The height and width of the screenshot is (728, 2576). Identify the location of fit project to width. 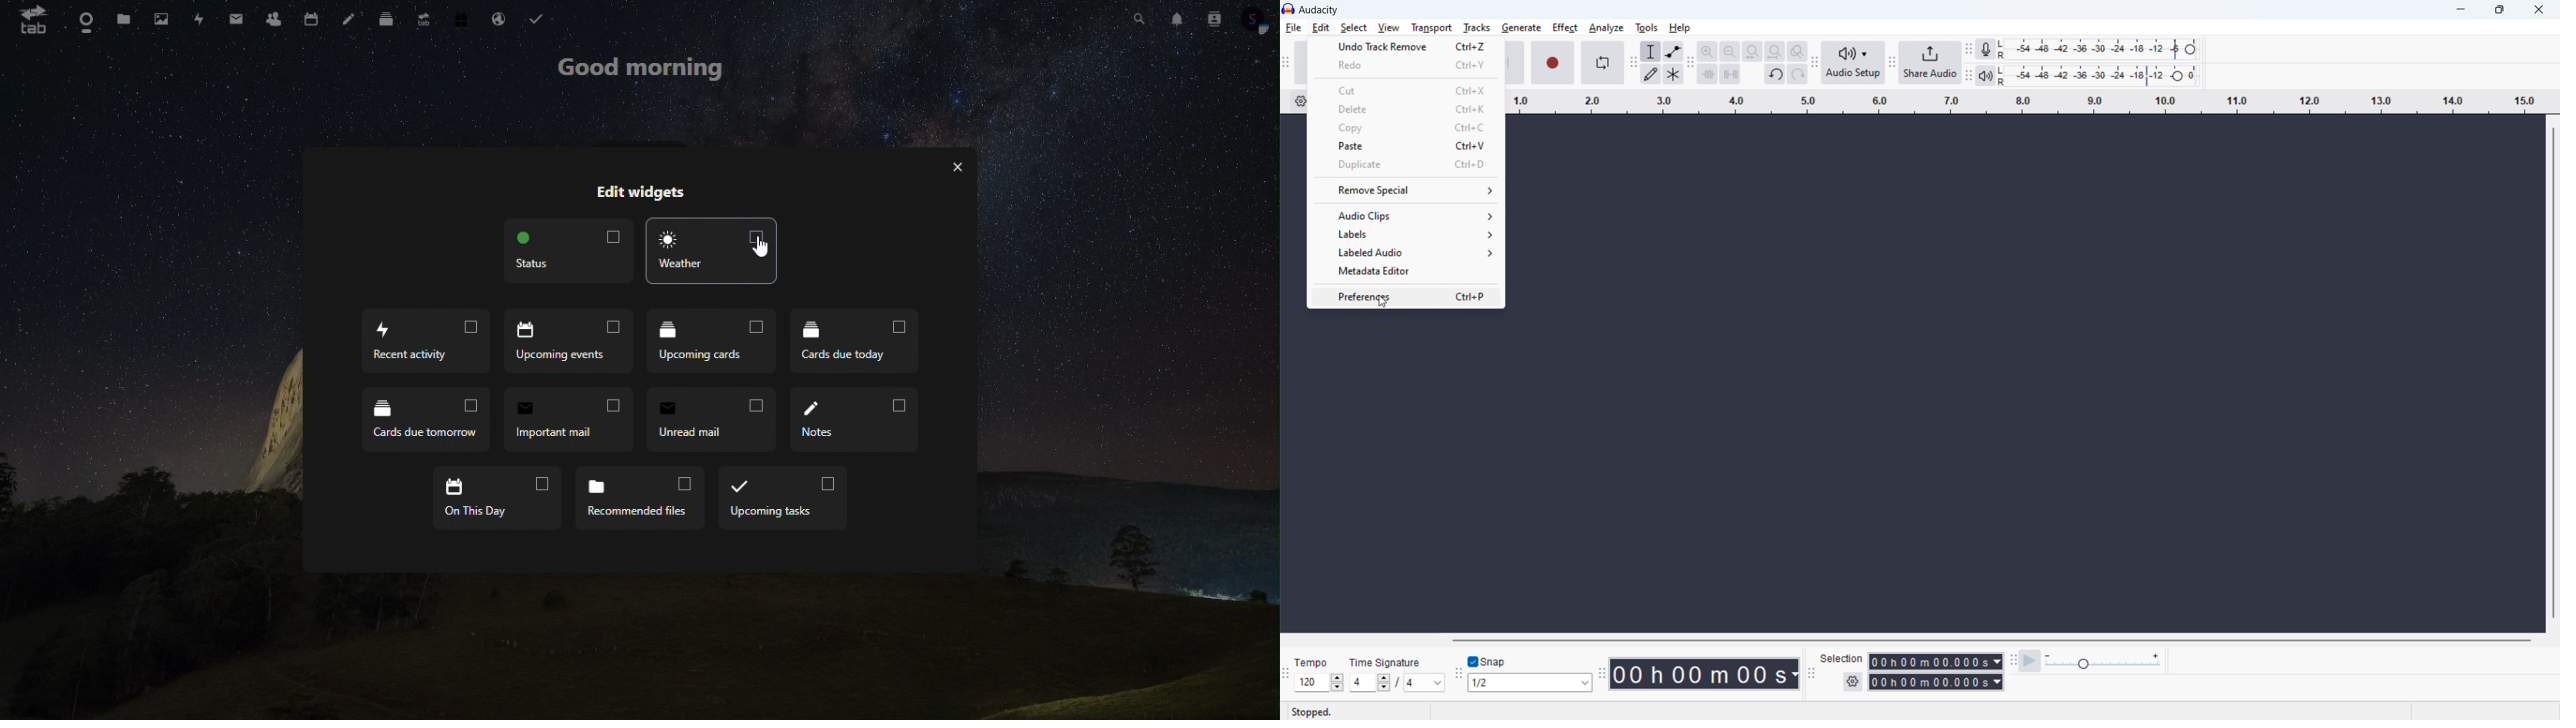
(1775, 51).